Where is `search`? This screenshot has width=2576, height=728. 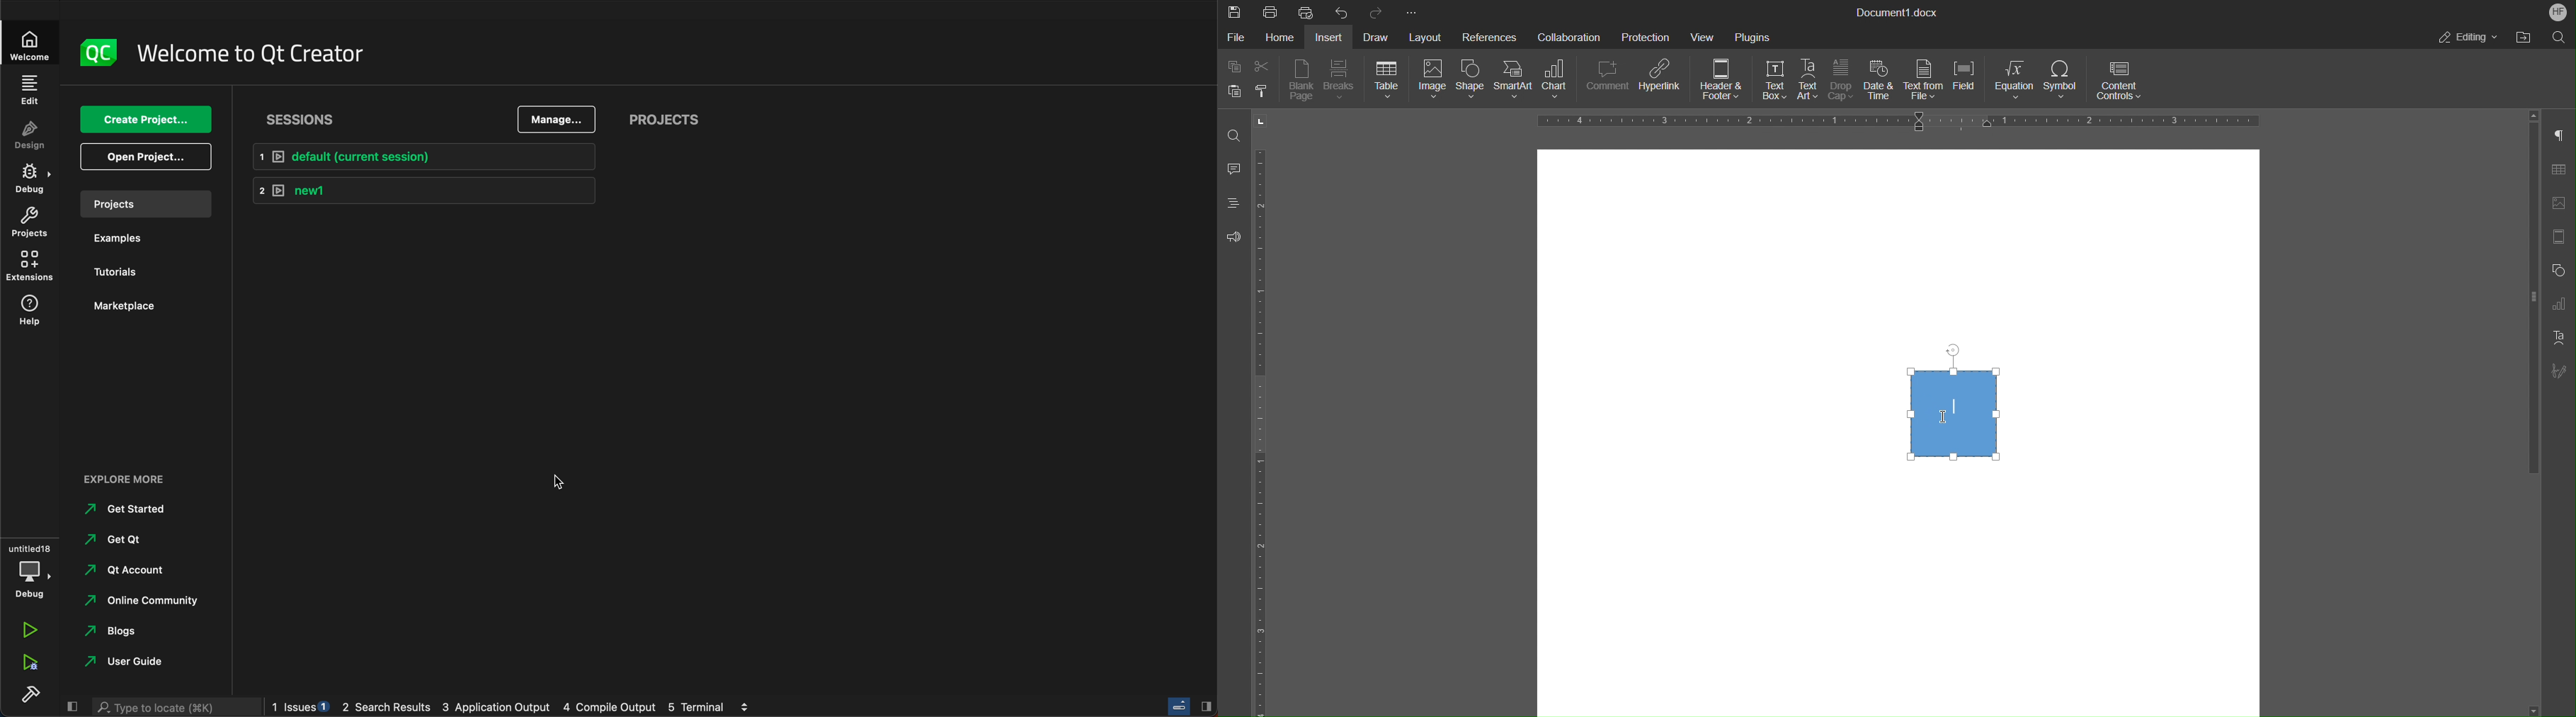 search is located at coordinates (173, 707).